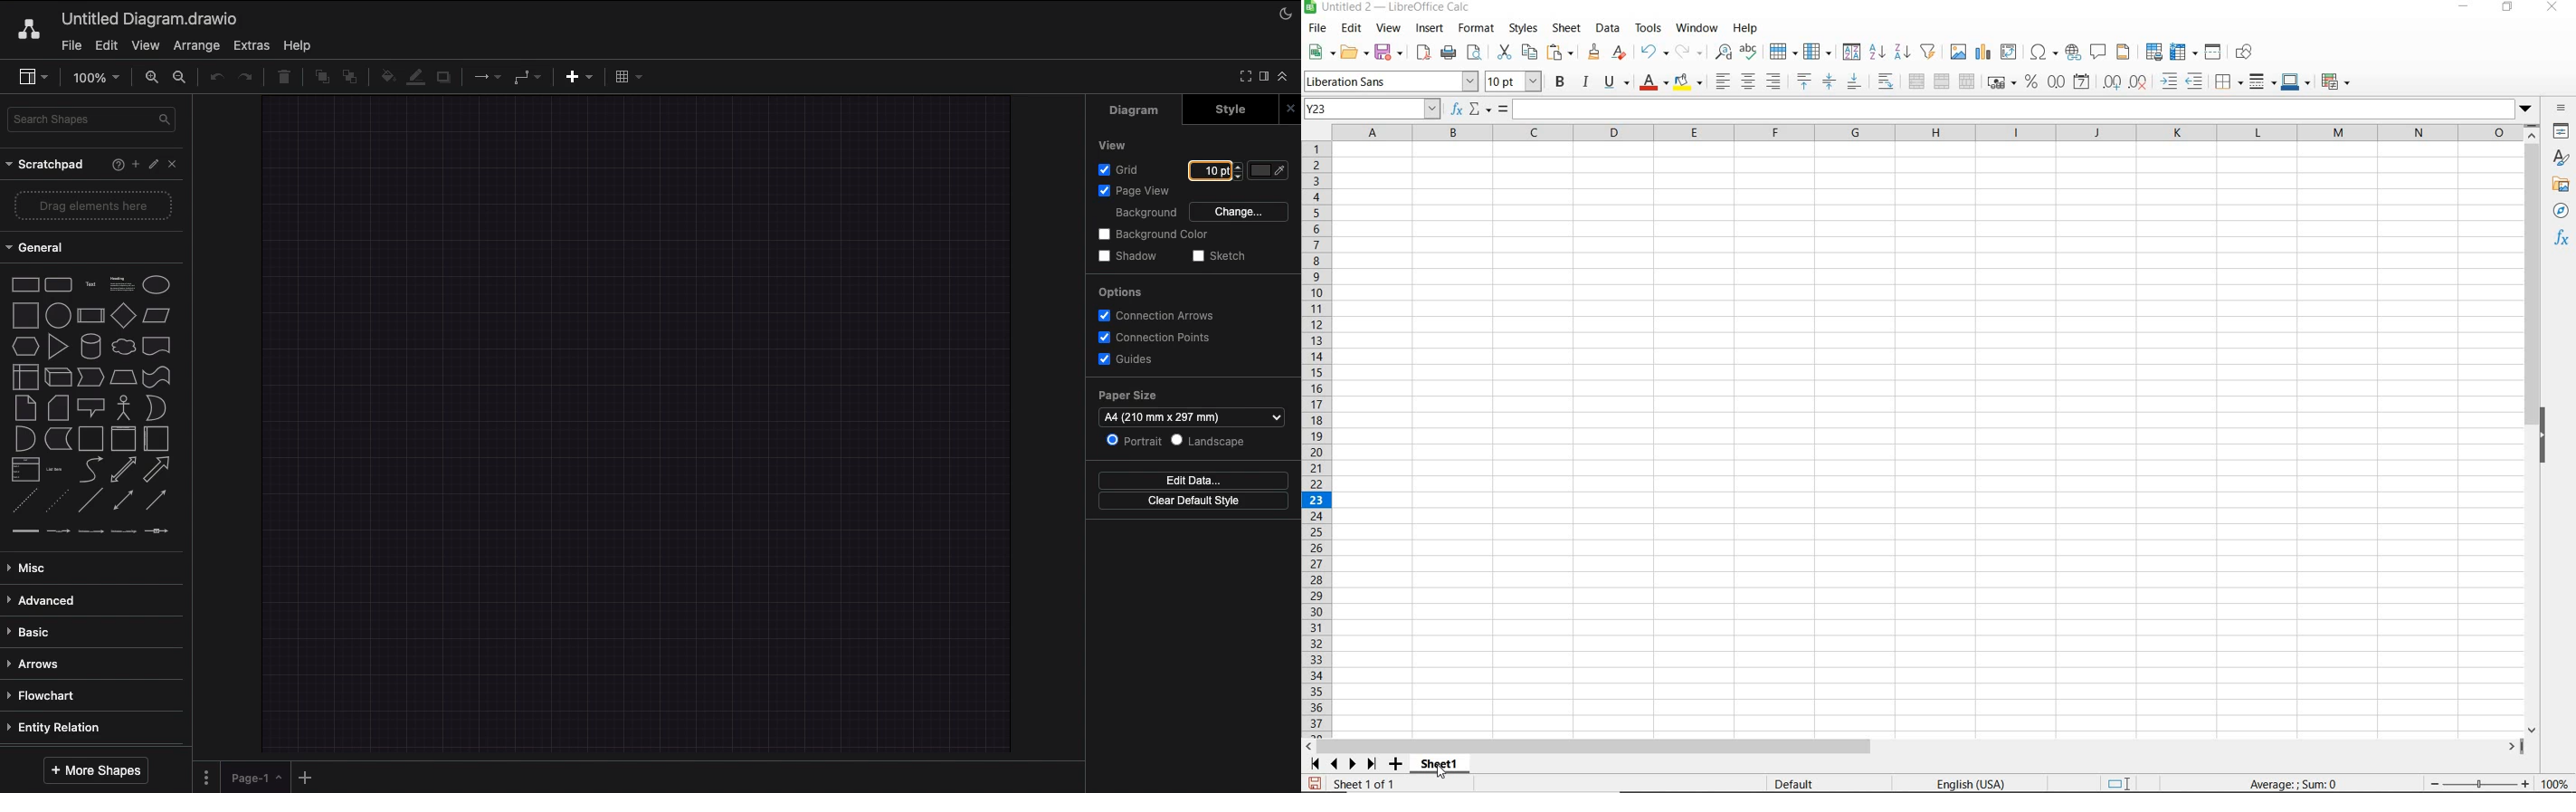 The image size is (2576, 812). What do you see at coordinates (1830, 84) in the screenshot?
I see `CENTER VERTICALLY` at bounding box center [1830, 84].